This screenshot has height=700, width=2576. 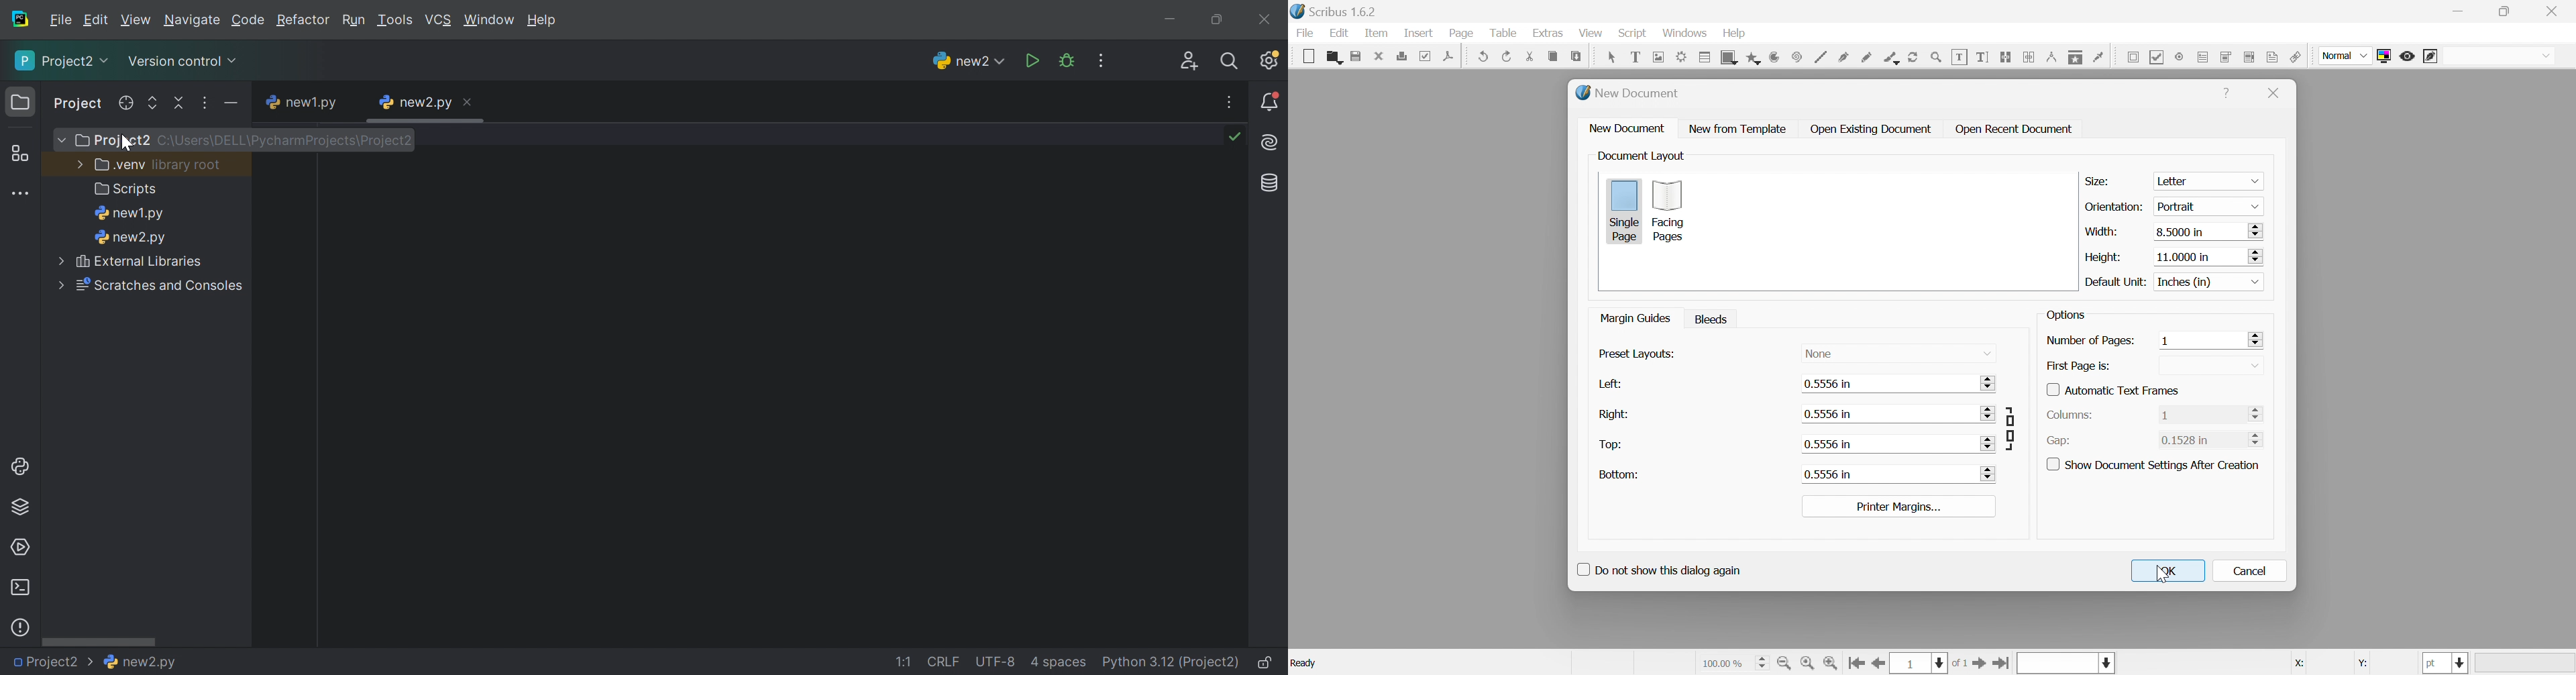 I want to click on extras, so click(x=1550, y=34).